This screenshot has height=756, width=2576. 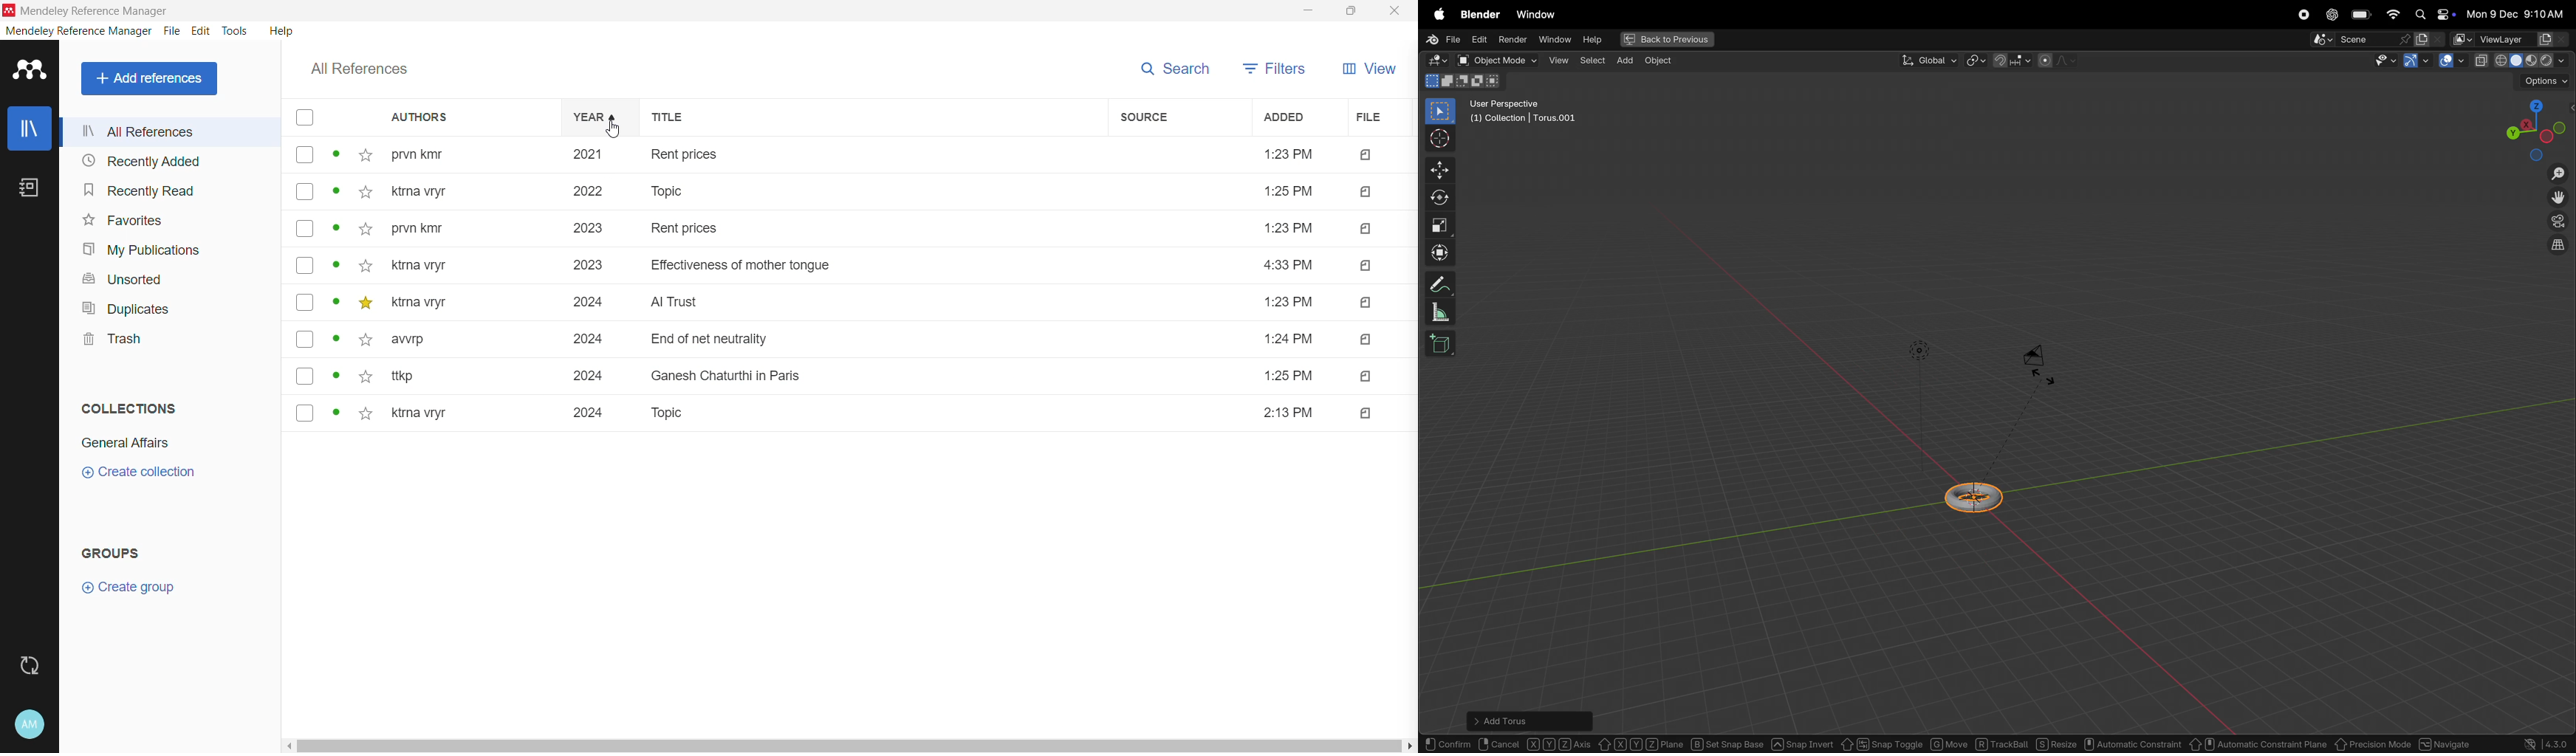 I want to click on rent prices, so click(x=687, y=228).